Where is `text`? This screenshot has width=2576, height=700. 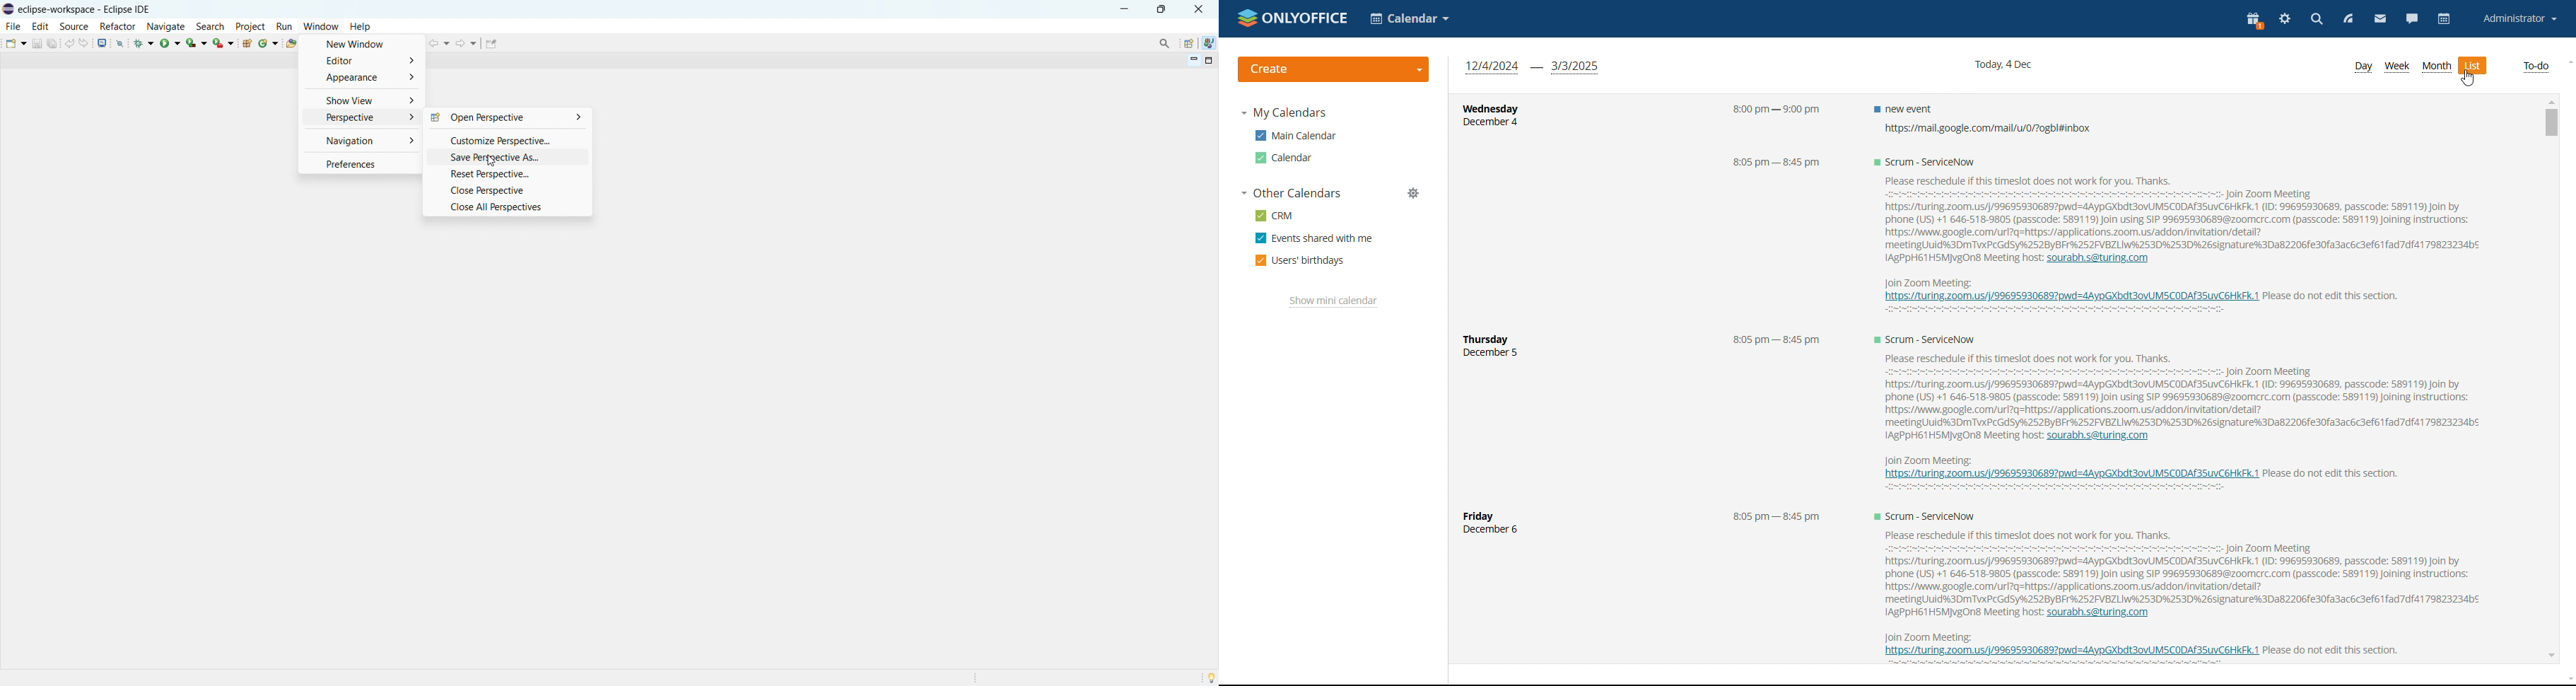 text is located at coordinates (2051, 489).